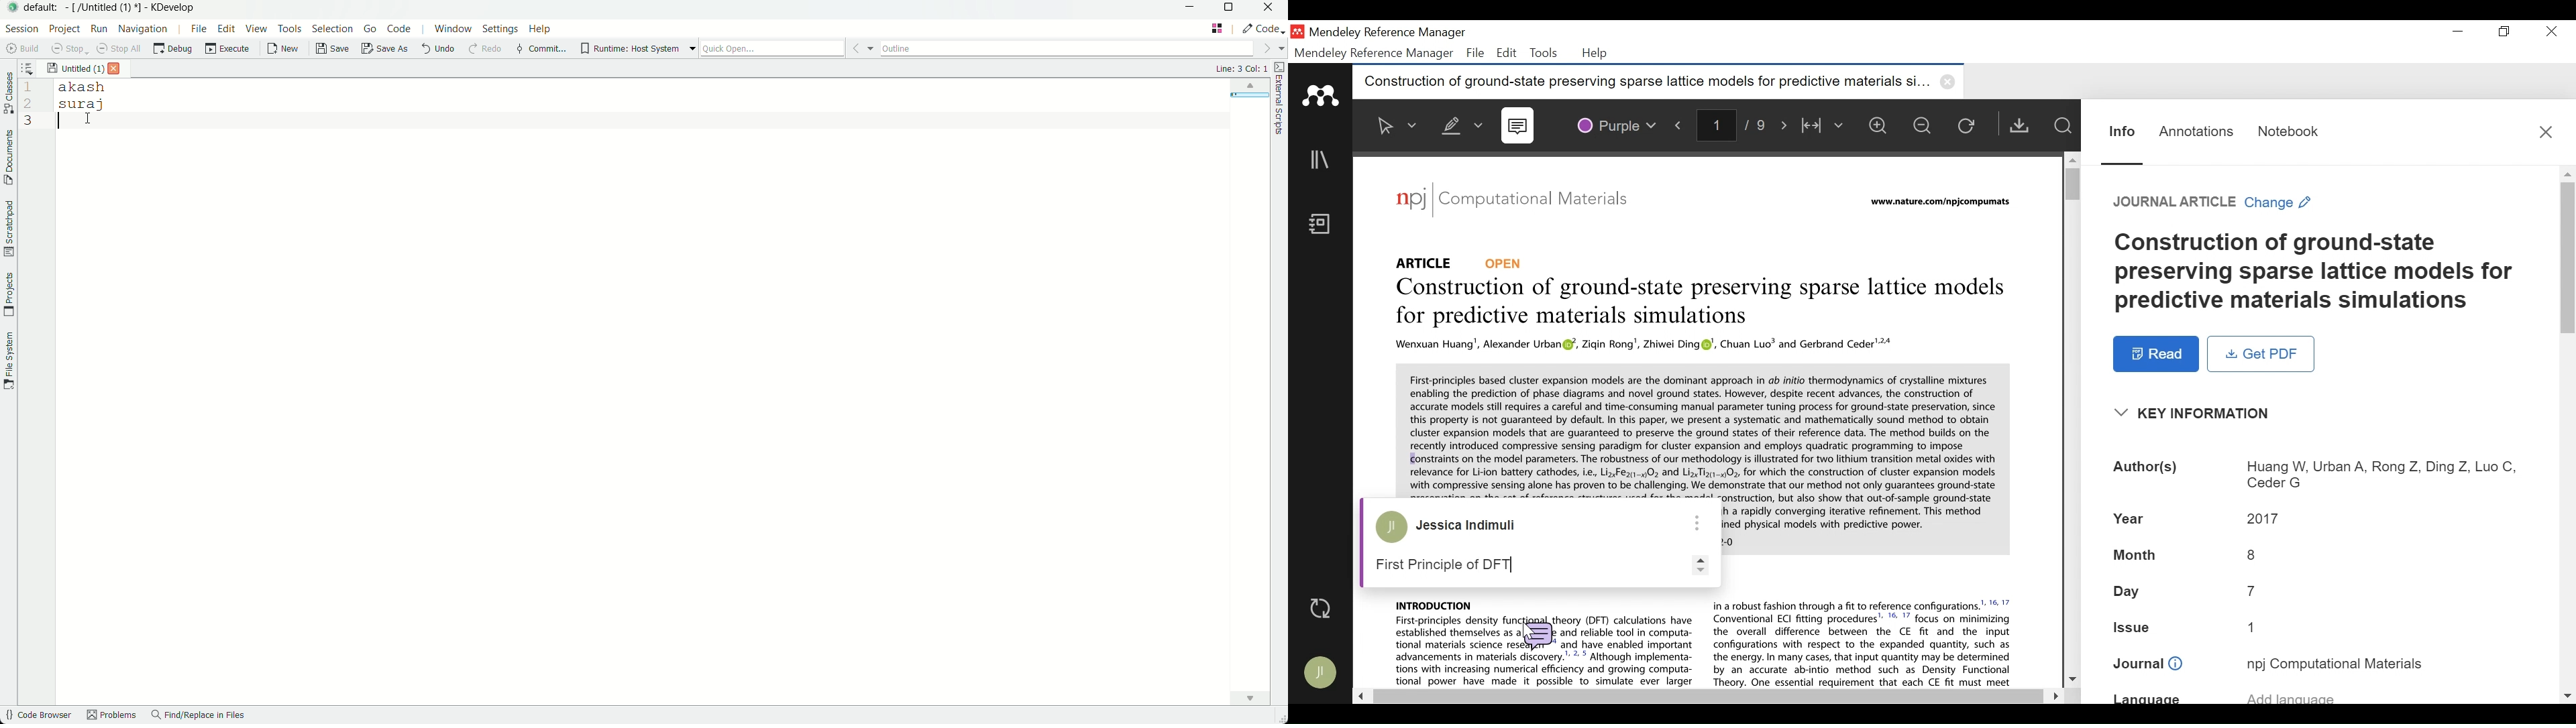 This screenshot has width=2576, height=728. I want to click on Close, so click(2546, 131).